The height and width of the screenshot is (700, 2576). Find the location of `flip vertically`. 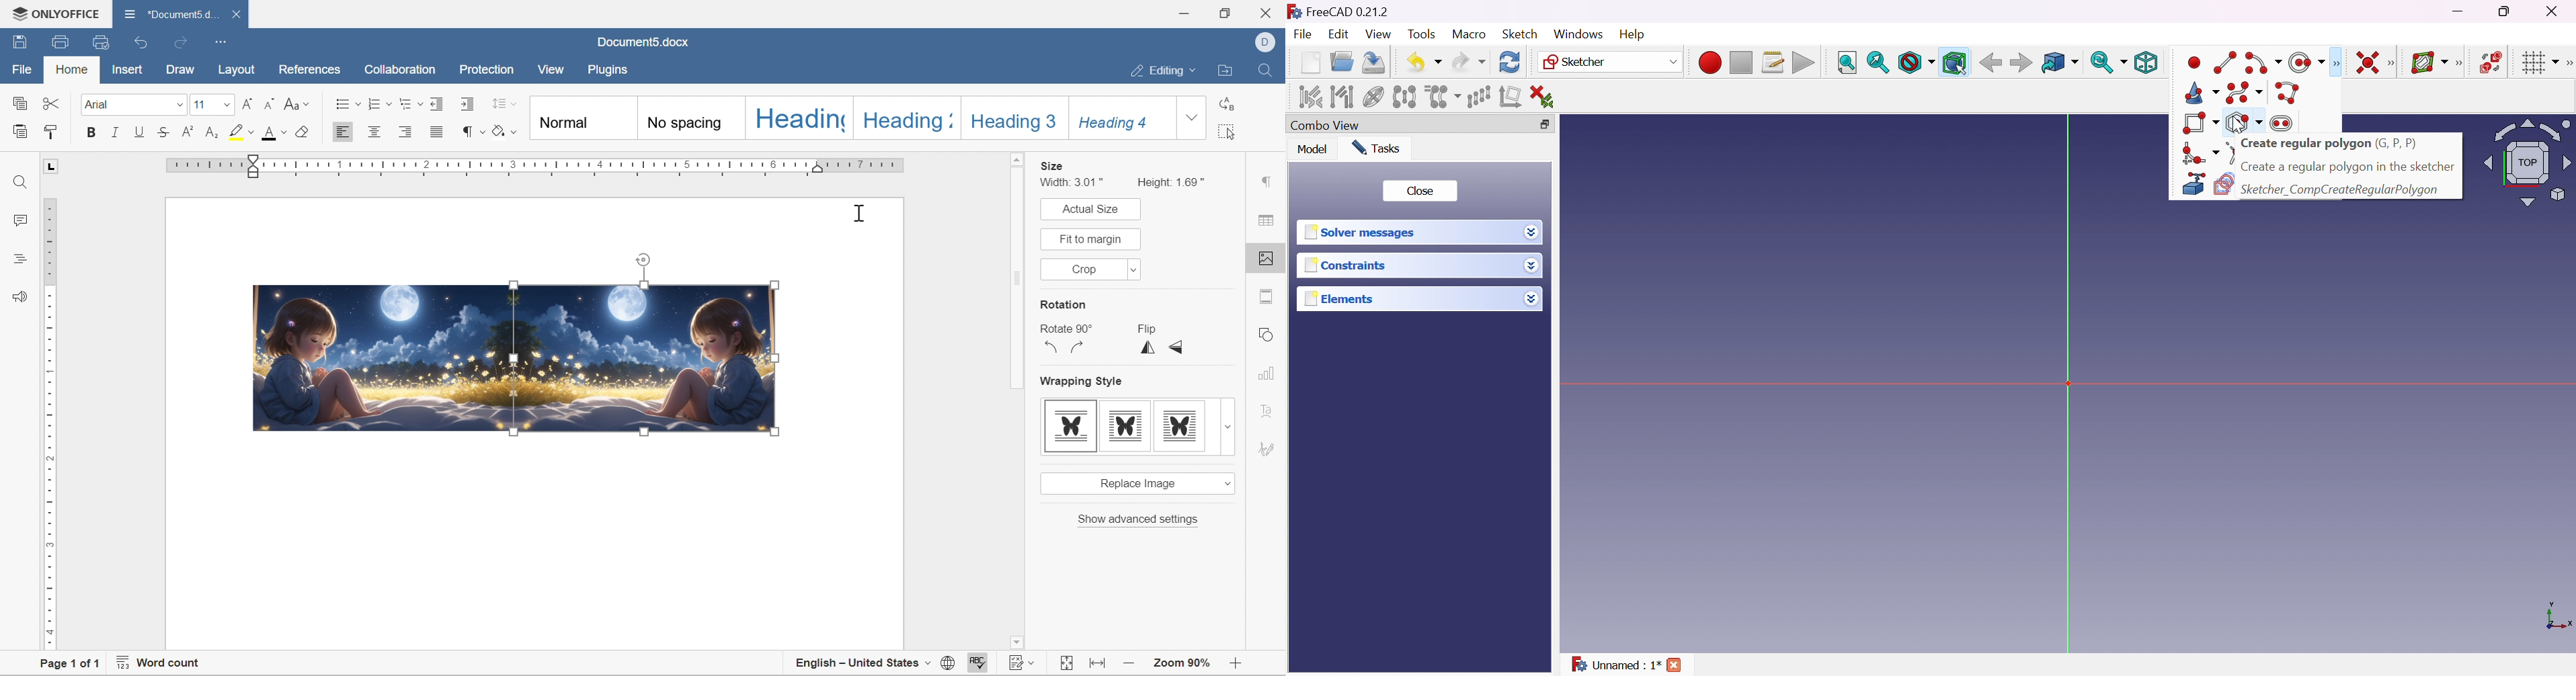

flip vertically is located at coordinates (1149, 347).